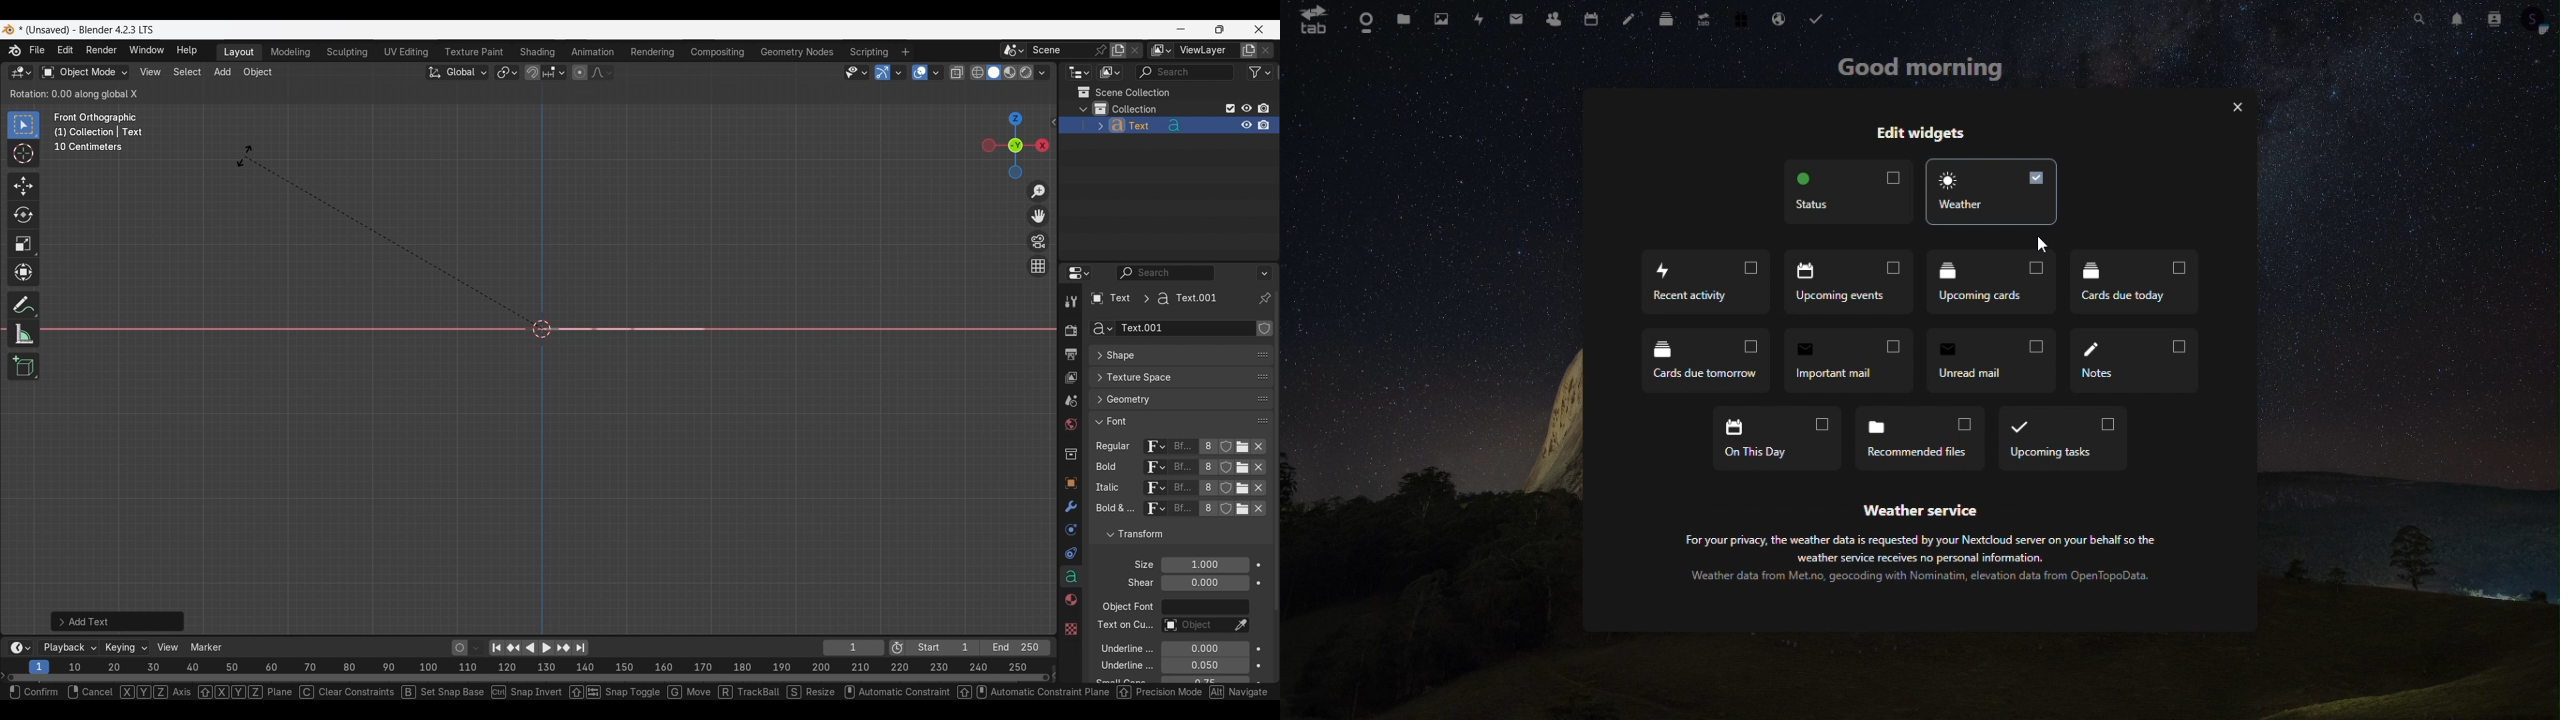  I want to click on Underline position, so click(1206, 650).